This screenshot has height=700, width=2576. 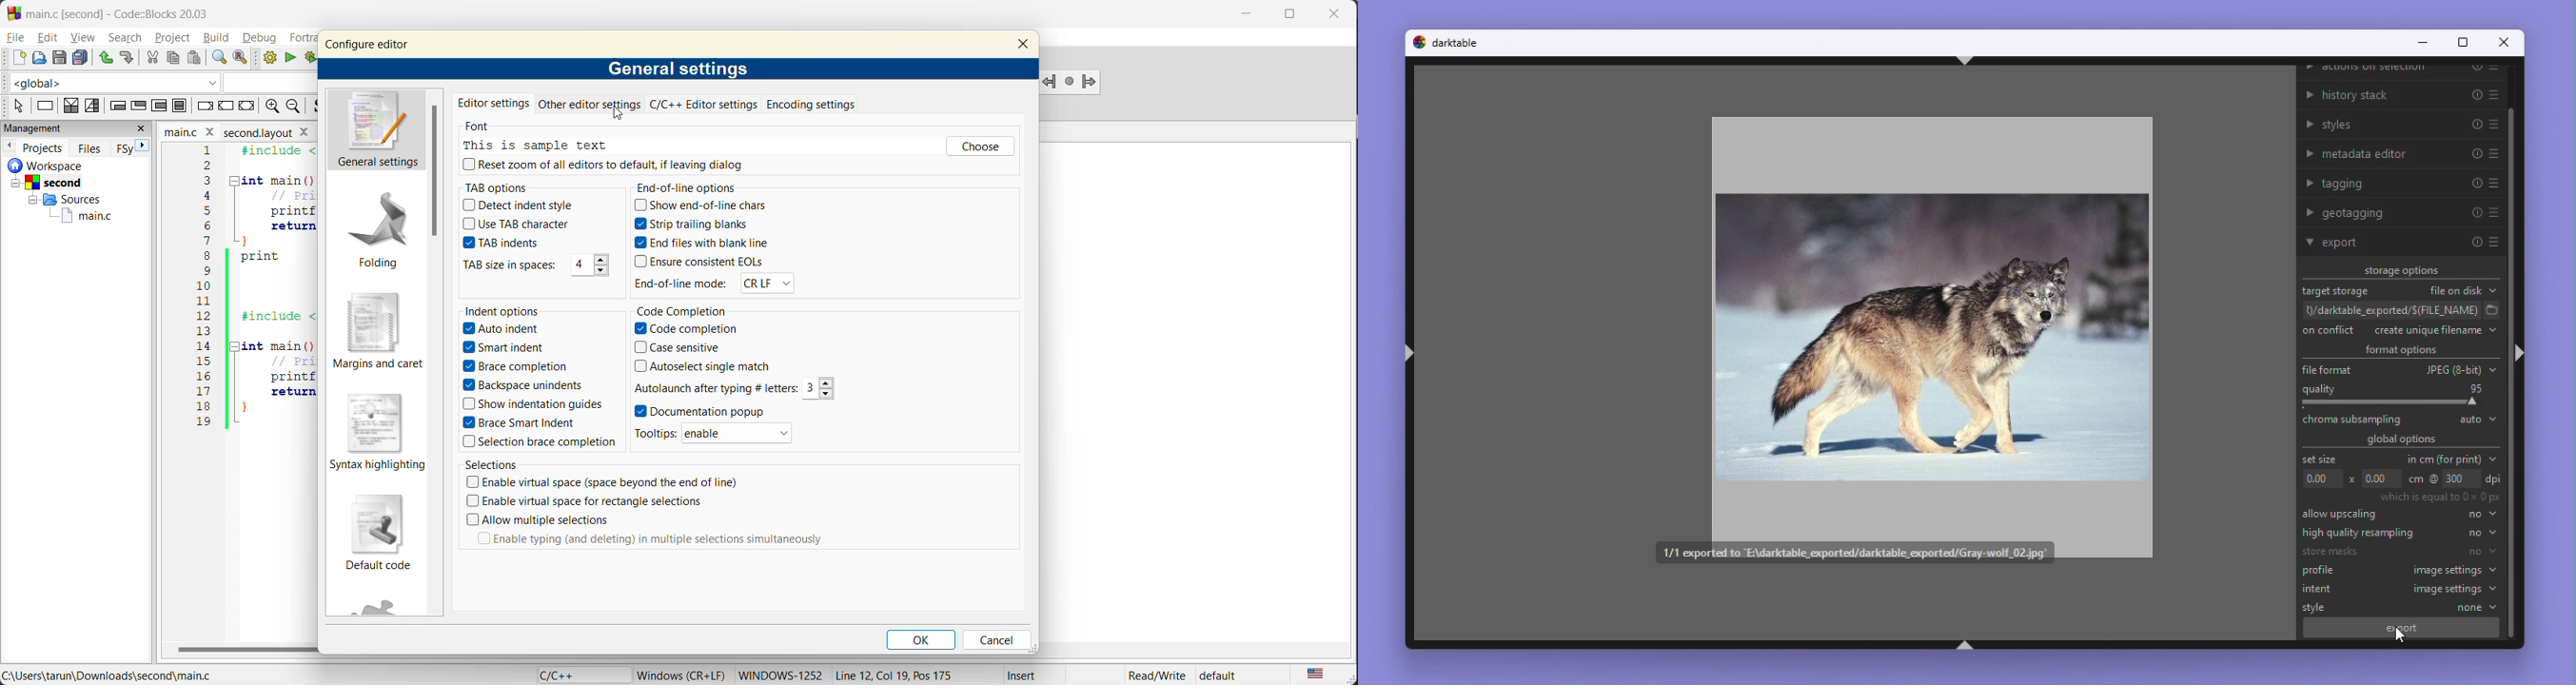 I want to click on End-of-line options, so click(x=713, y=184).